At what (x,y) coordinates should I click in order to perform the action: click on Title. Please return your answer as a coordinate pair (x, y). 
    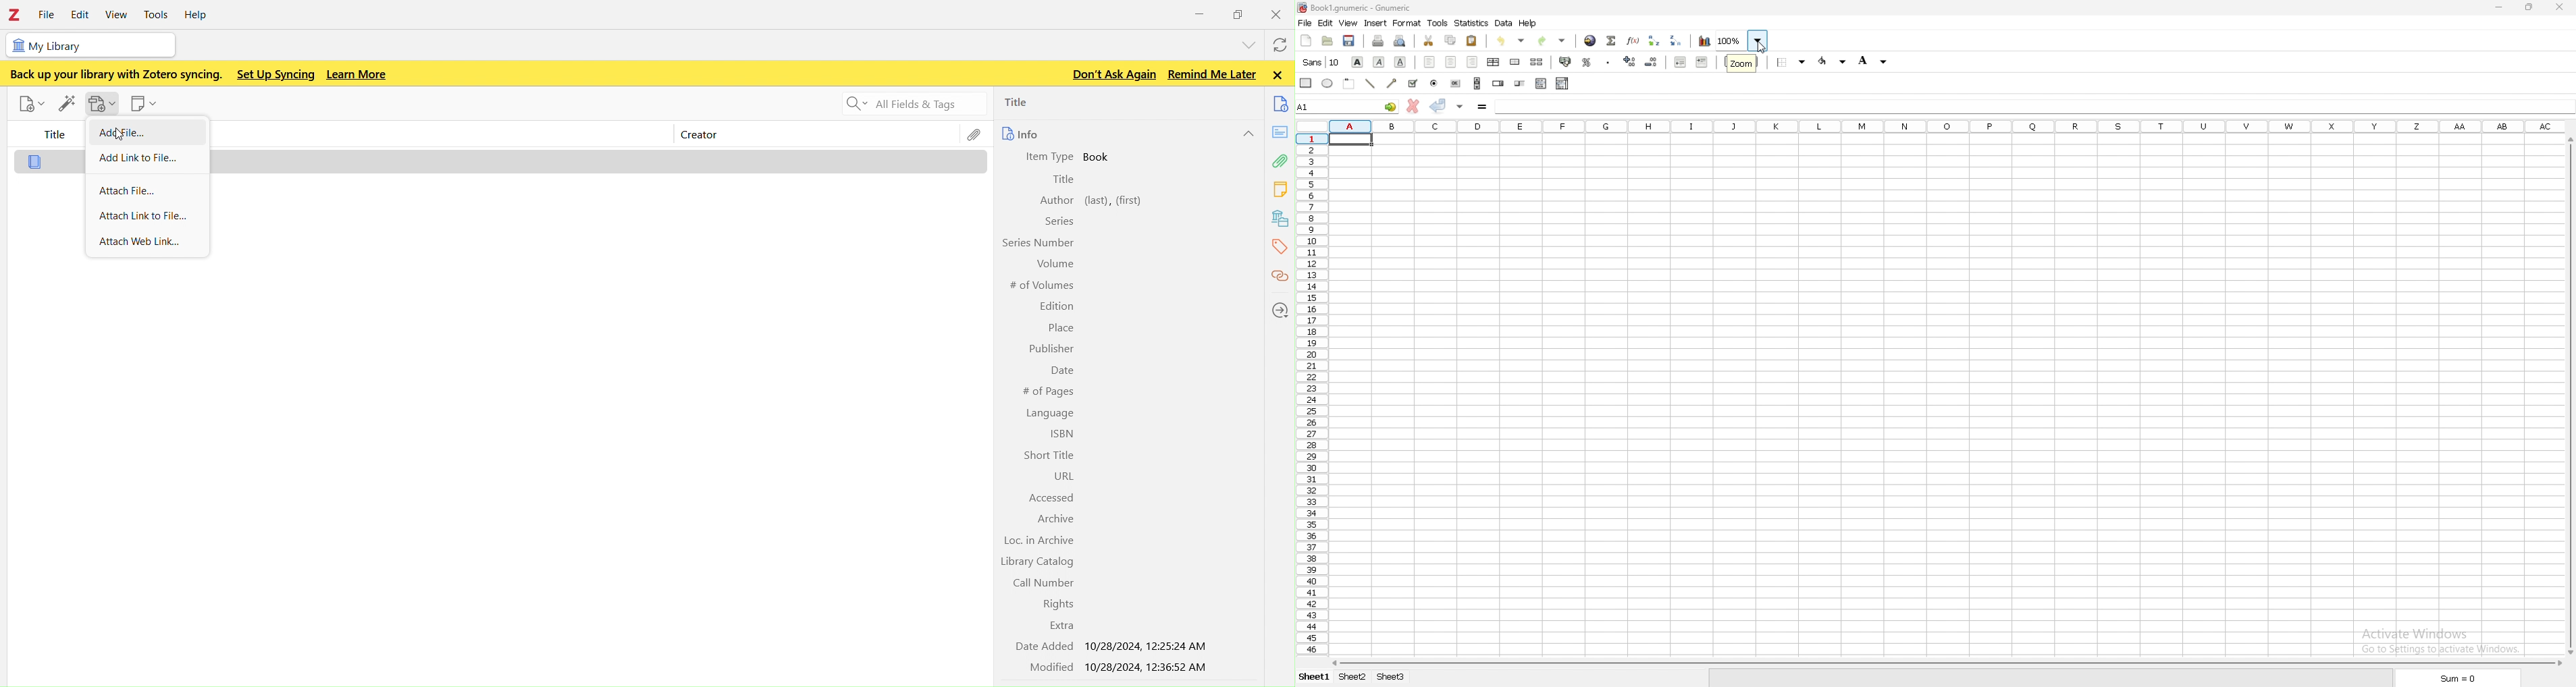
    Looking at the image, I should click on (1064, 180).